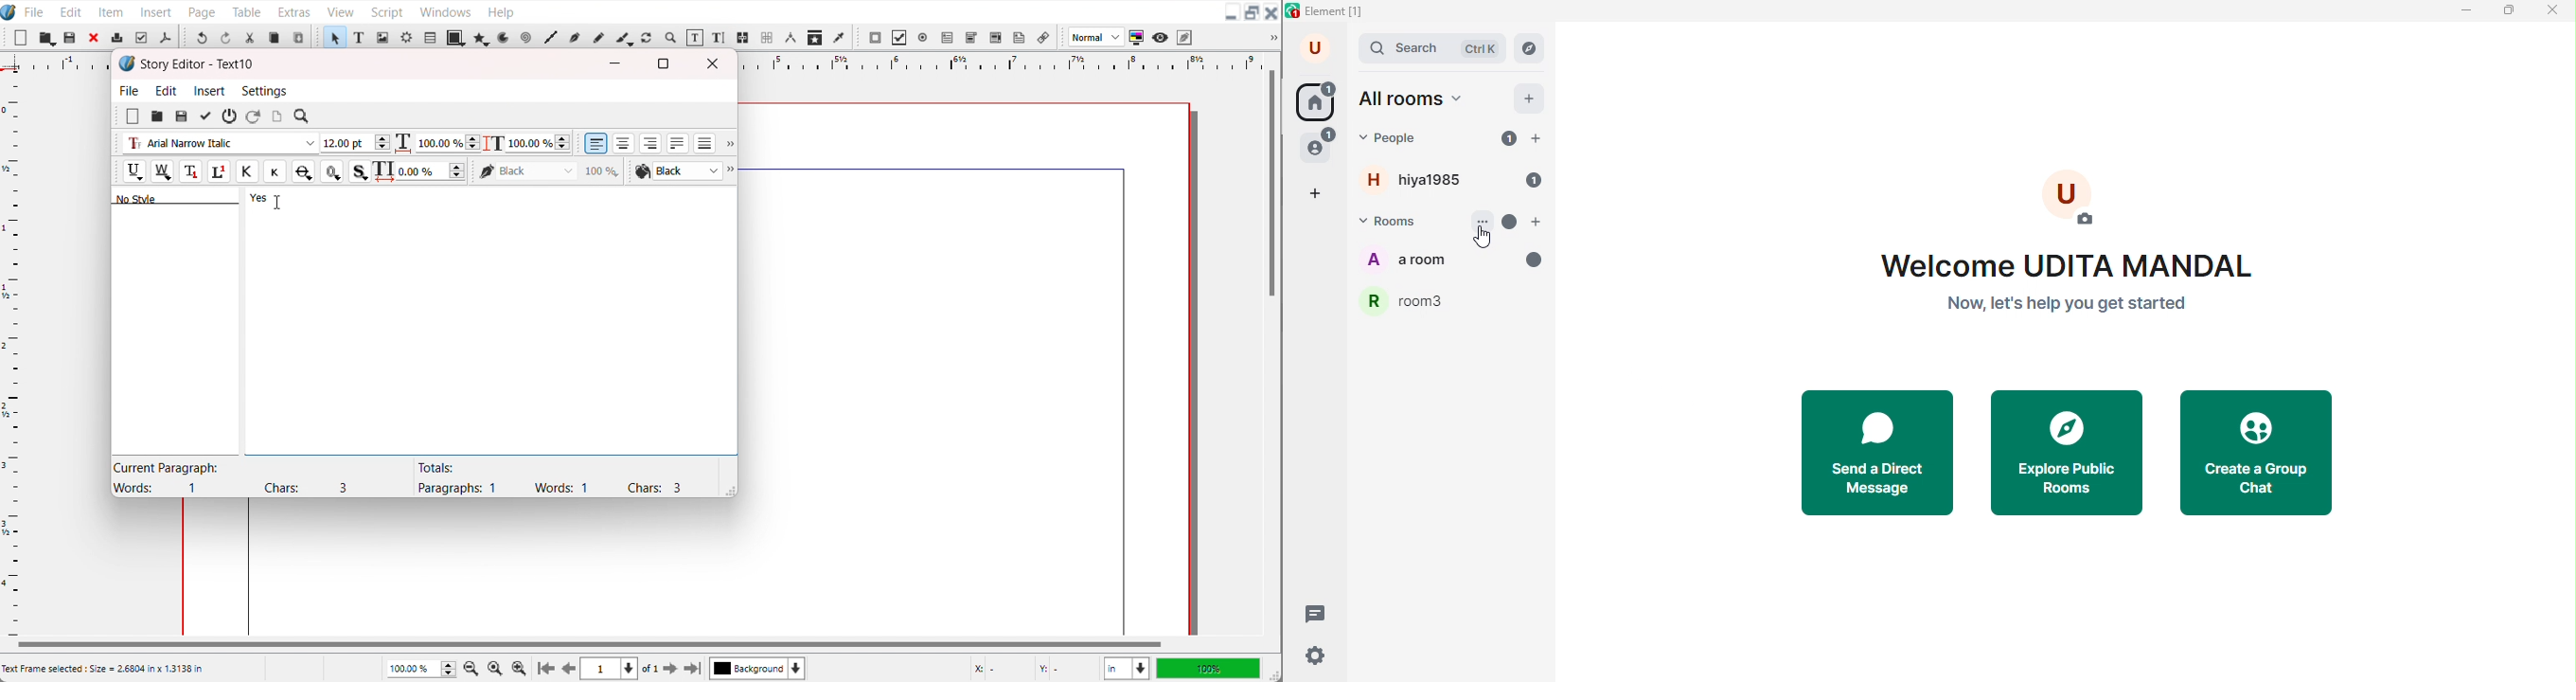  Describe the element at coordinates (406, 37) in the screenshot. I see `Render Frame` at that location.